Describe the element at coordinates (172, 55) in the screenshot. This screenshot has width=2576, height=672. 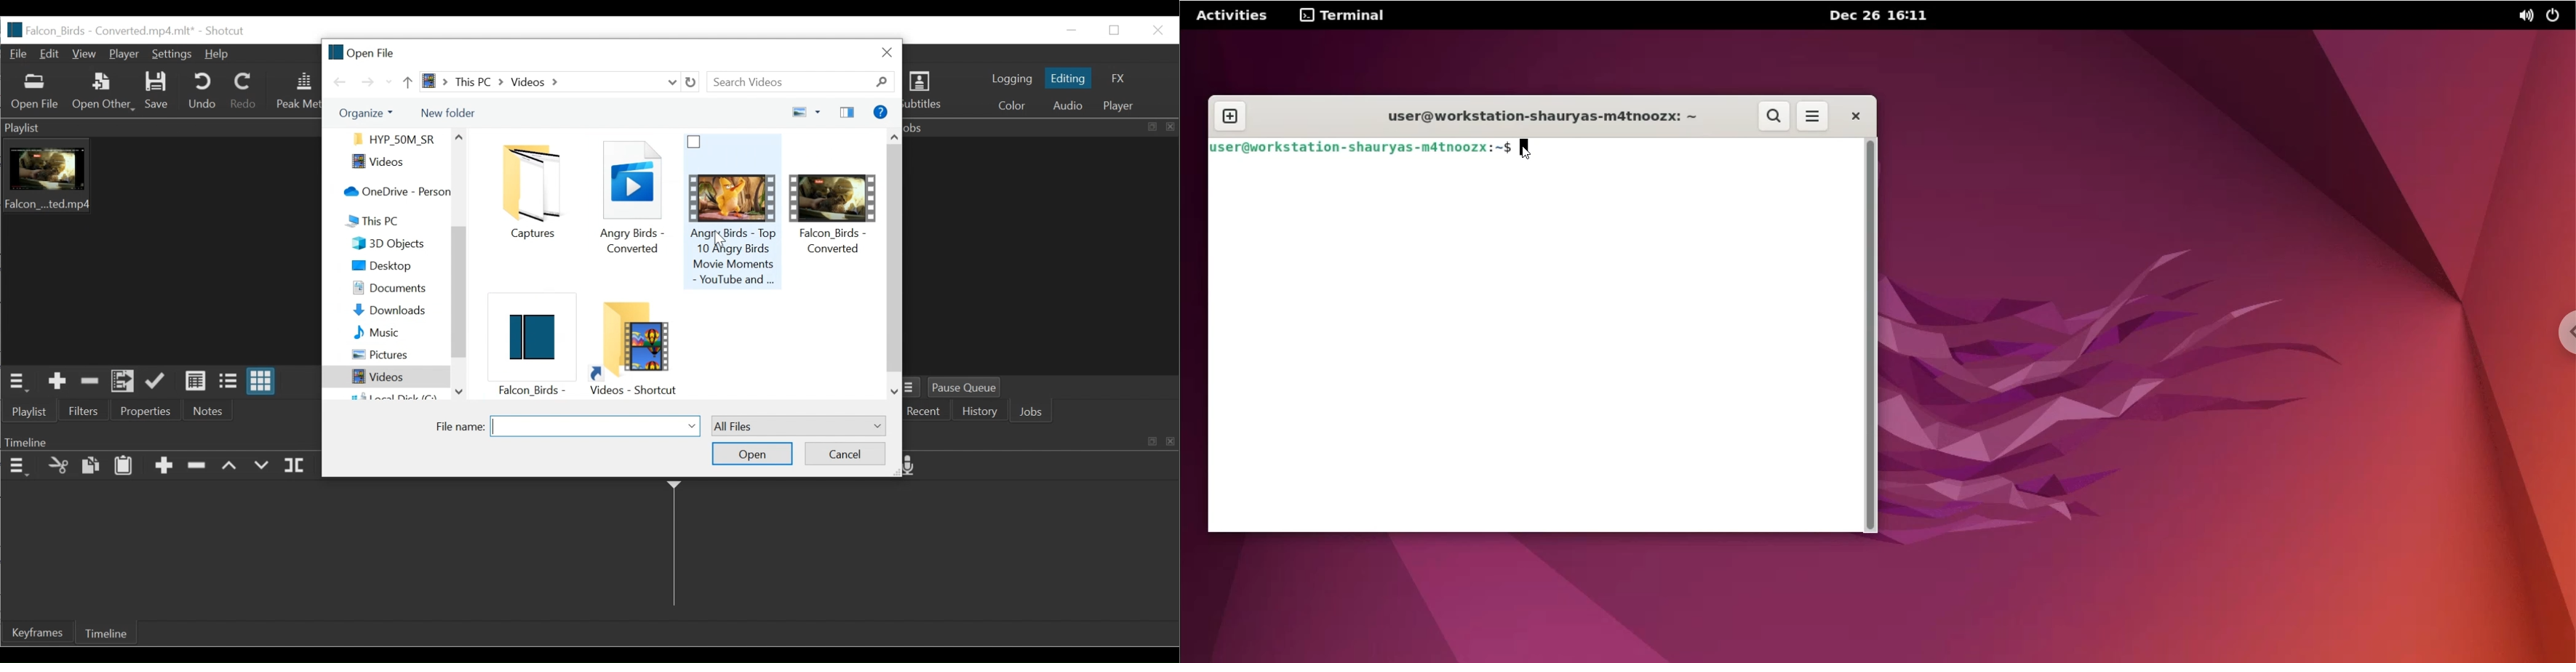
I see `Settings` at that location.